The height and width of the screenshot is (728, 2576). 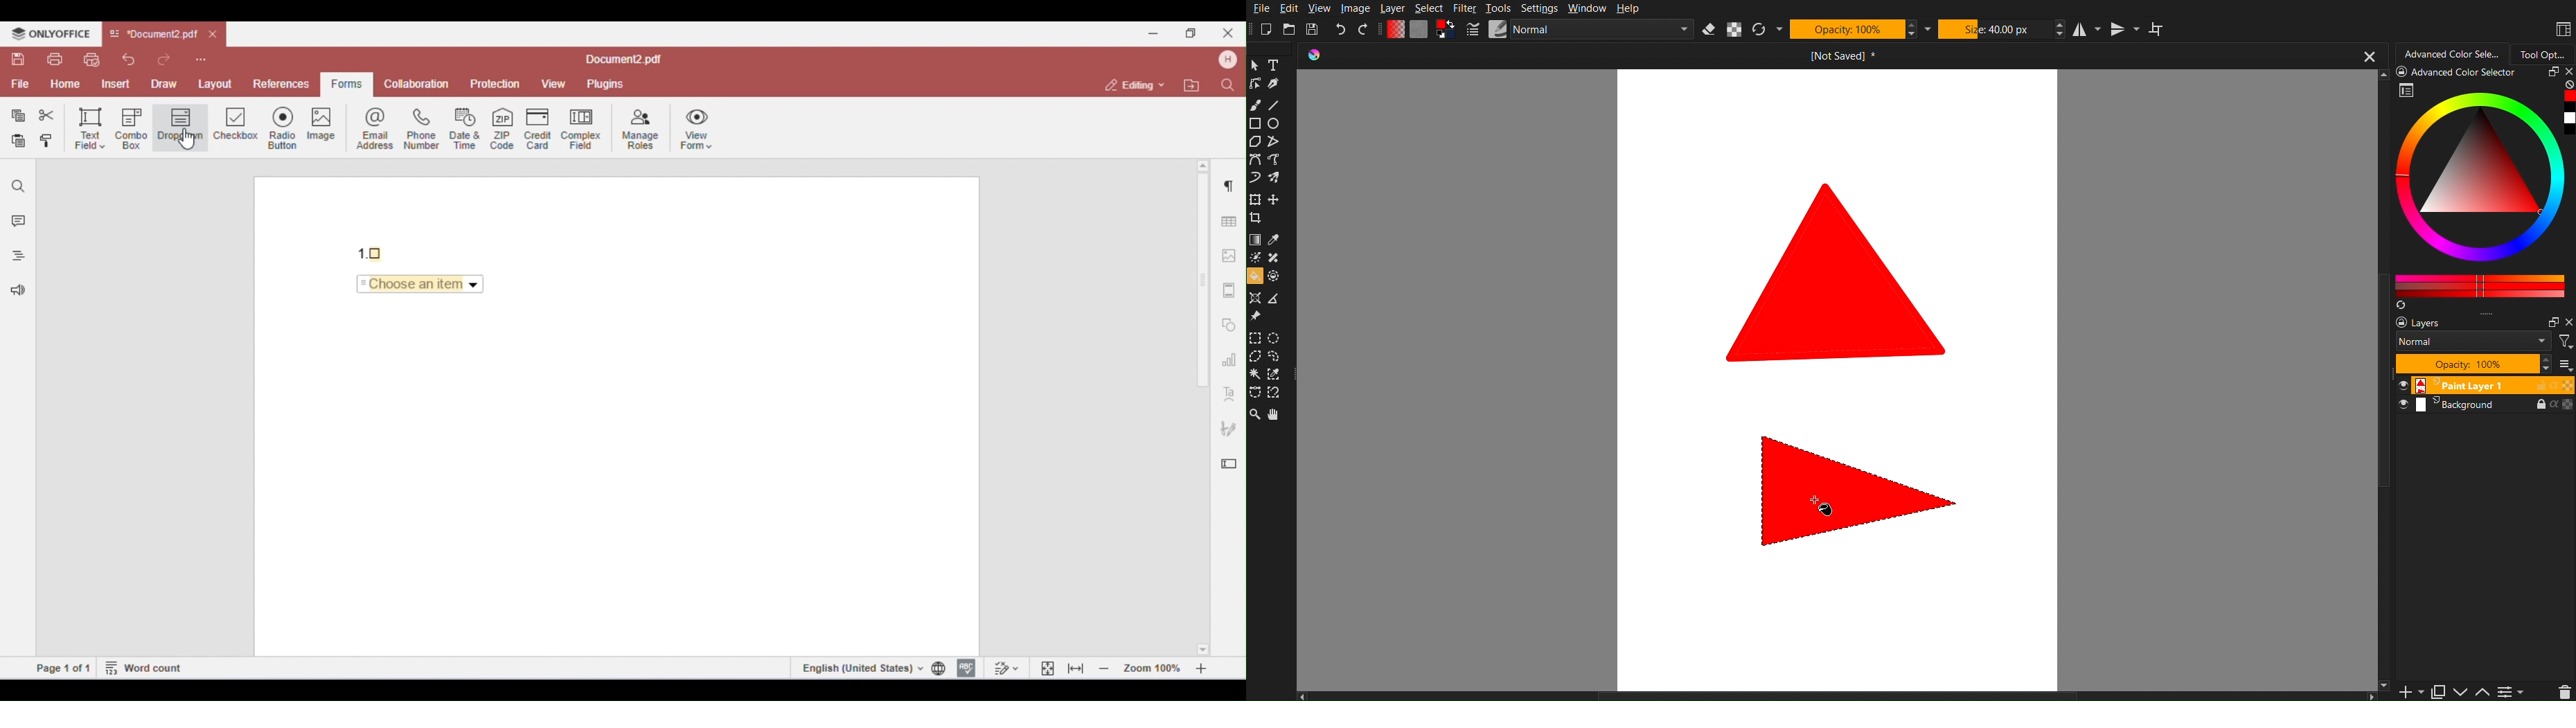 I want to click on Window, so click(x=1587, y=10).